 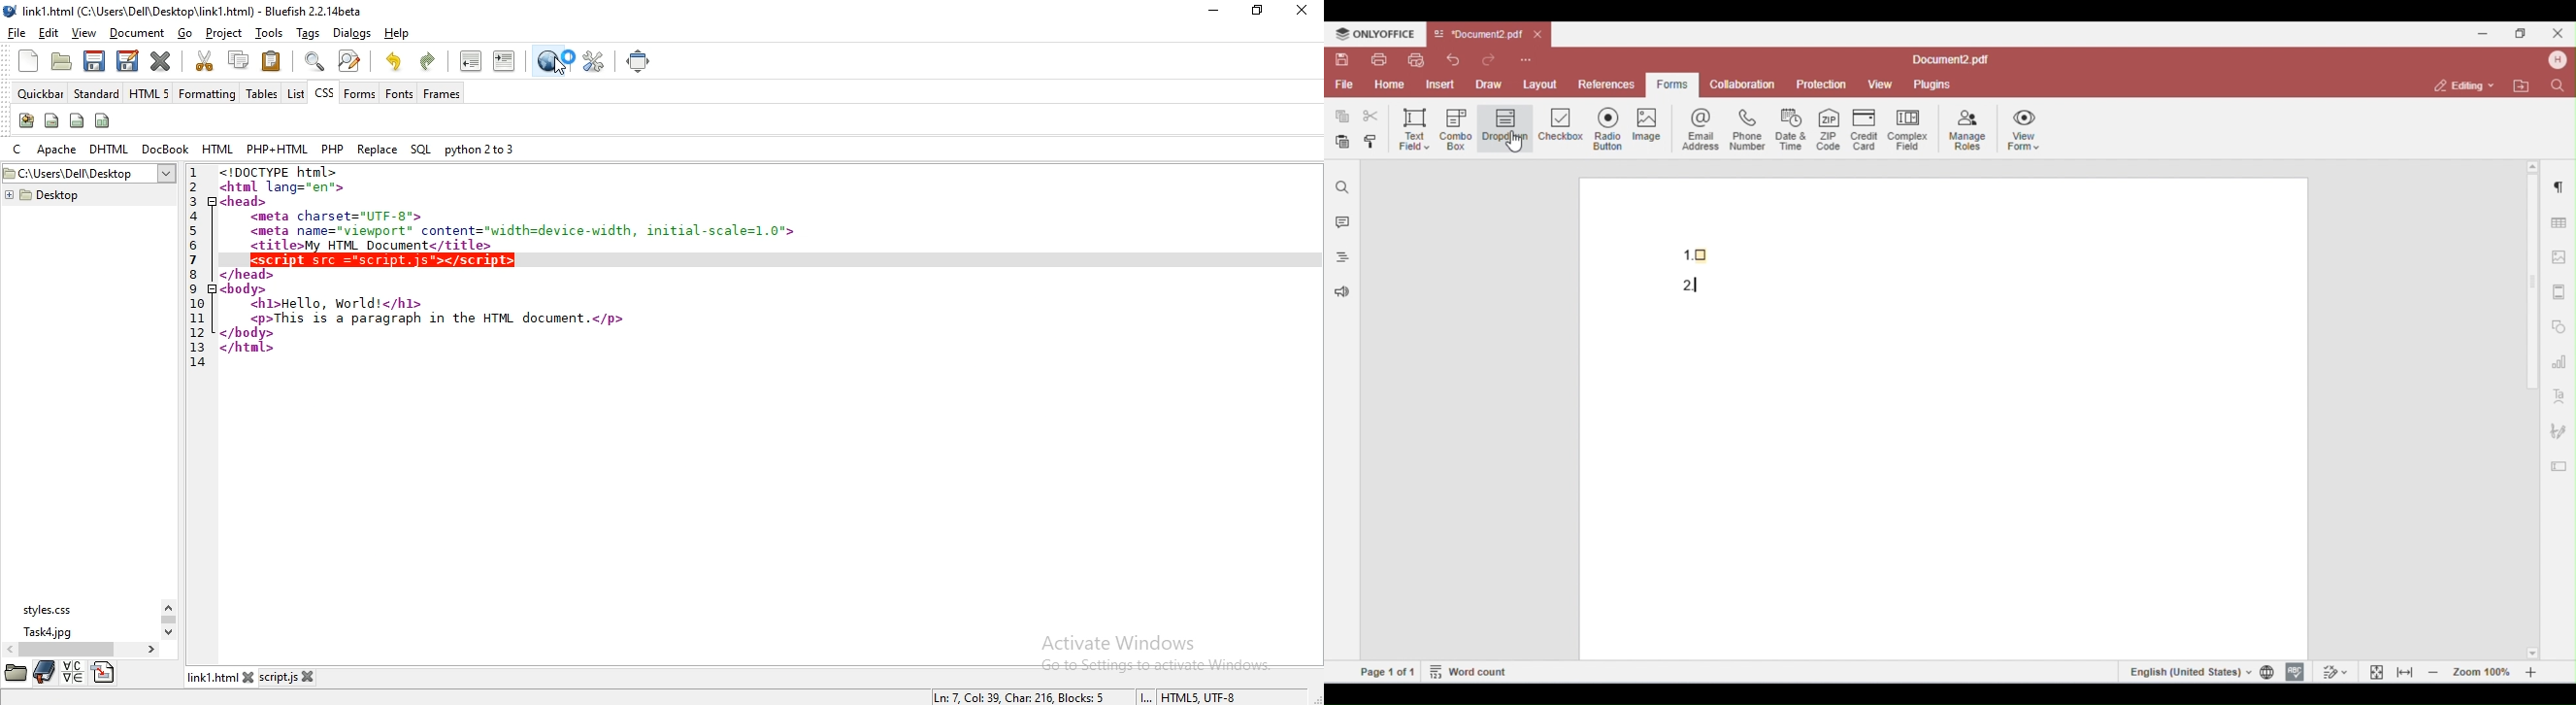 I want to click on language, so click(x=74, y=672).